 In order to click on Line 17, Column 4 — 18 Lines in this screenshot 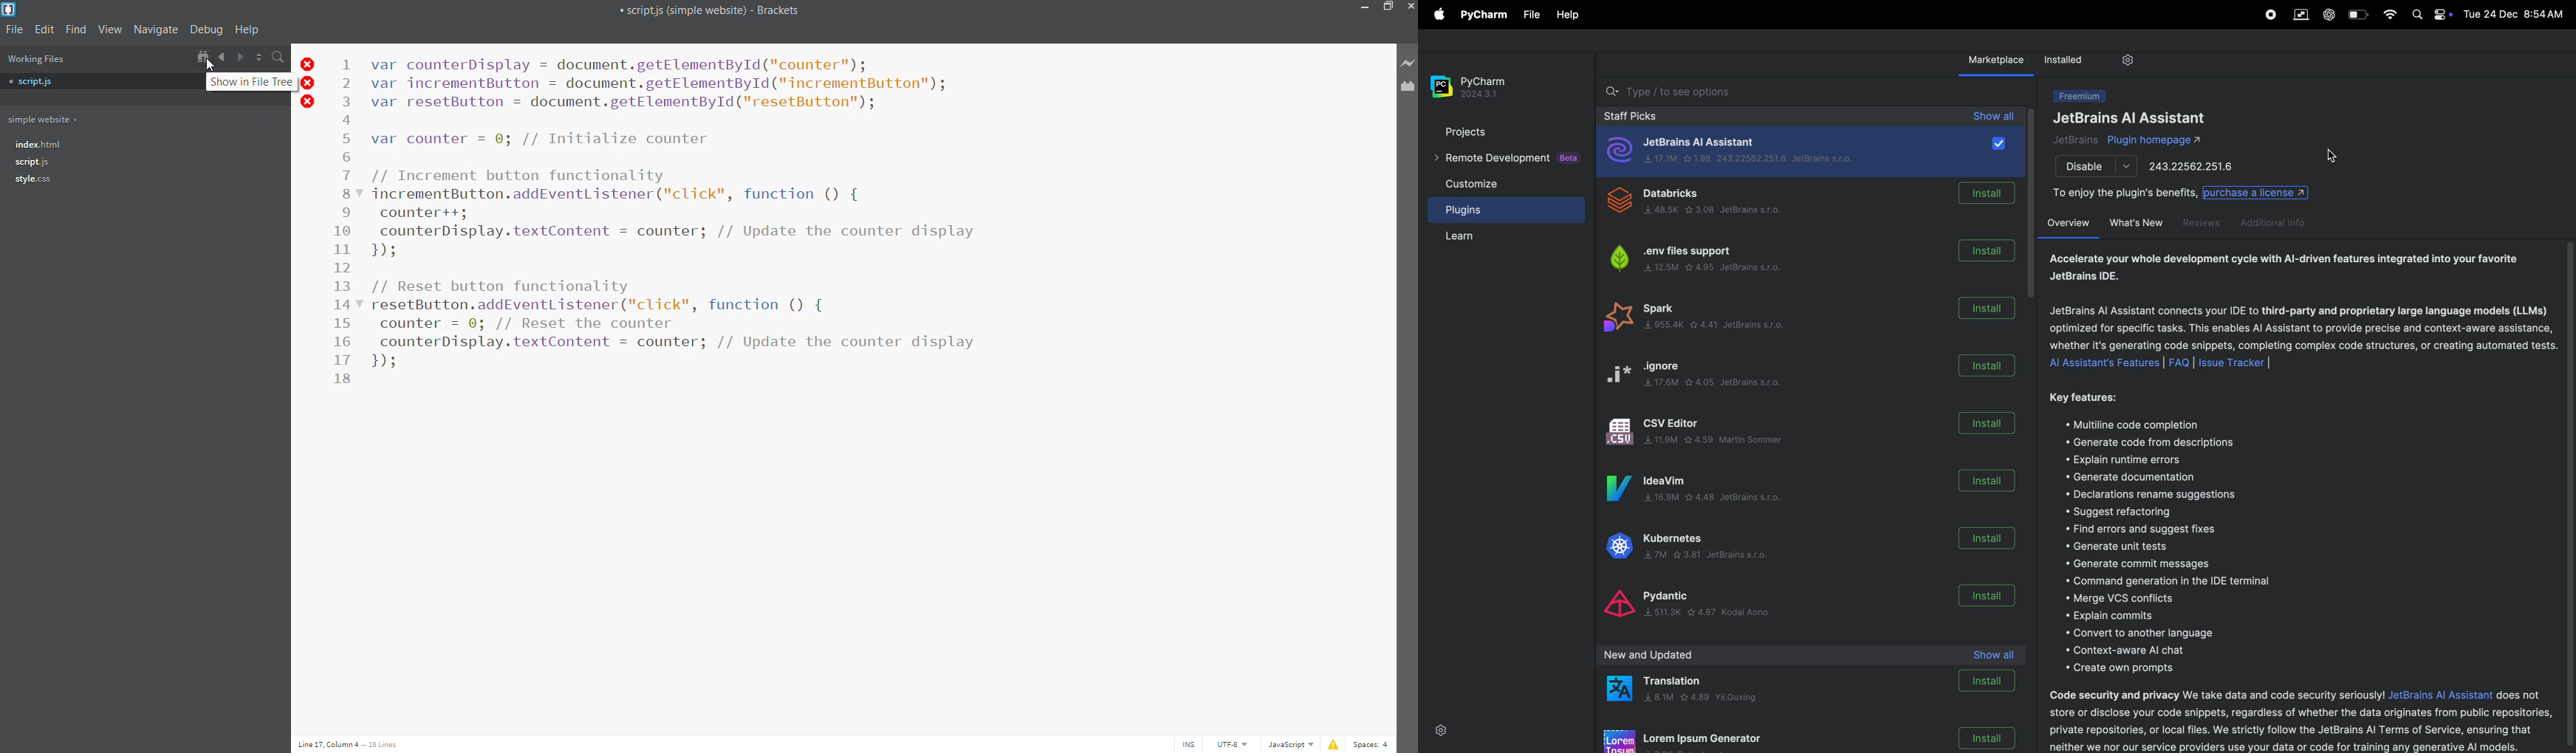, I will do `click(350, 744)`.